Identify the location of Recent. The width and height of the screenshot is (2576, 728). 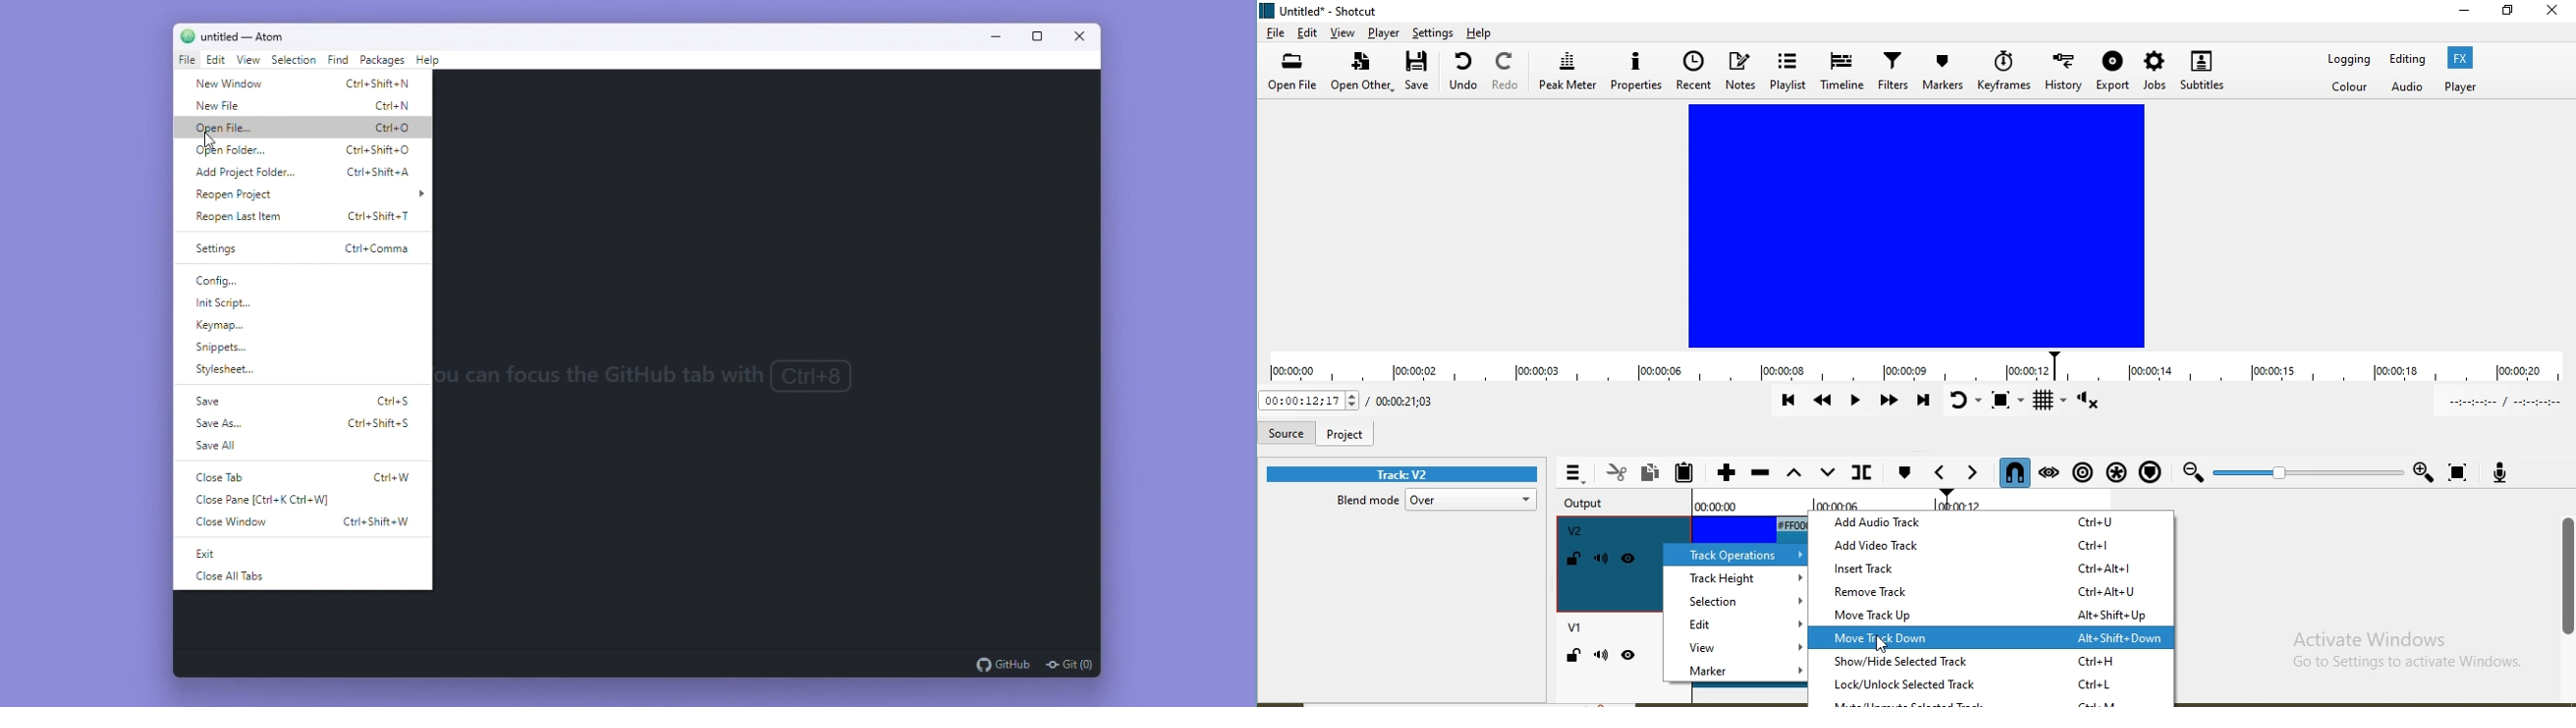
(1694, 71).